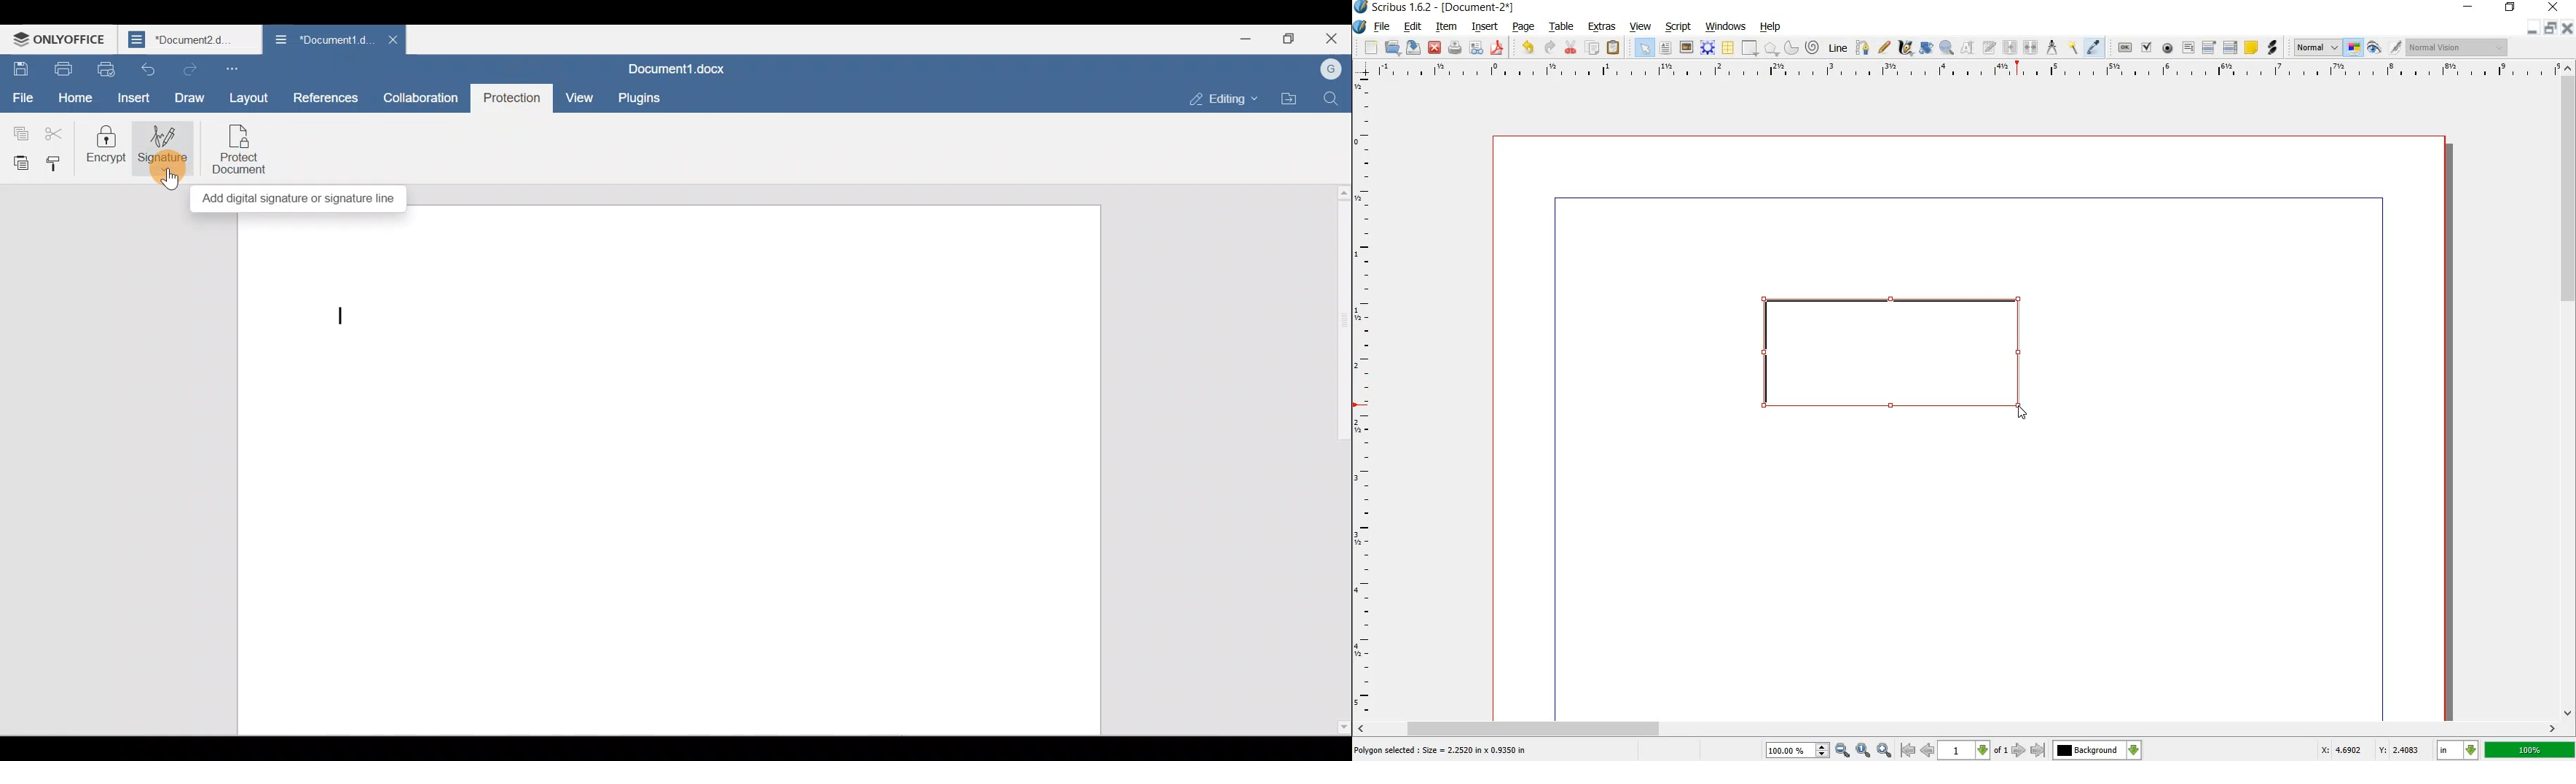 The image size is (2576, 784). Describe the element at coordinates (2038, 750) in the screenshot. I see `go to last page` at that location.